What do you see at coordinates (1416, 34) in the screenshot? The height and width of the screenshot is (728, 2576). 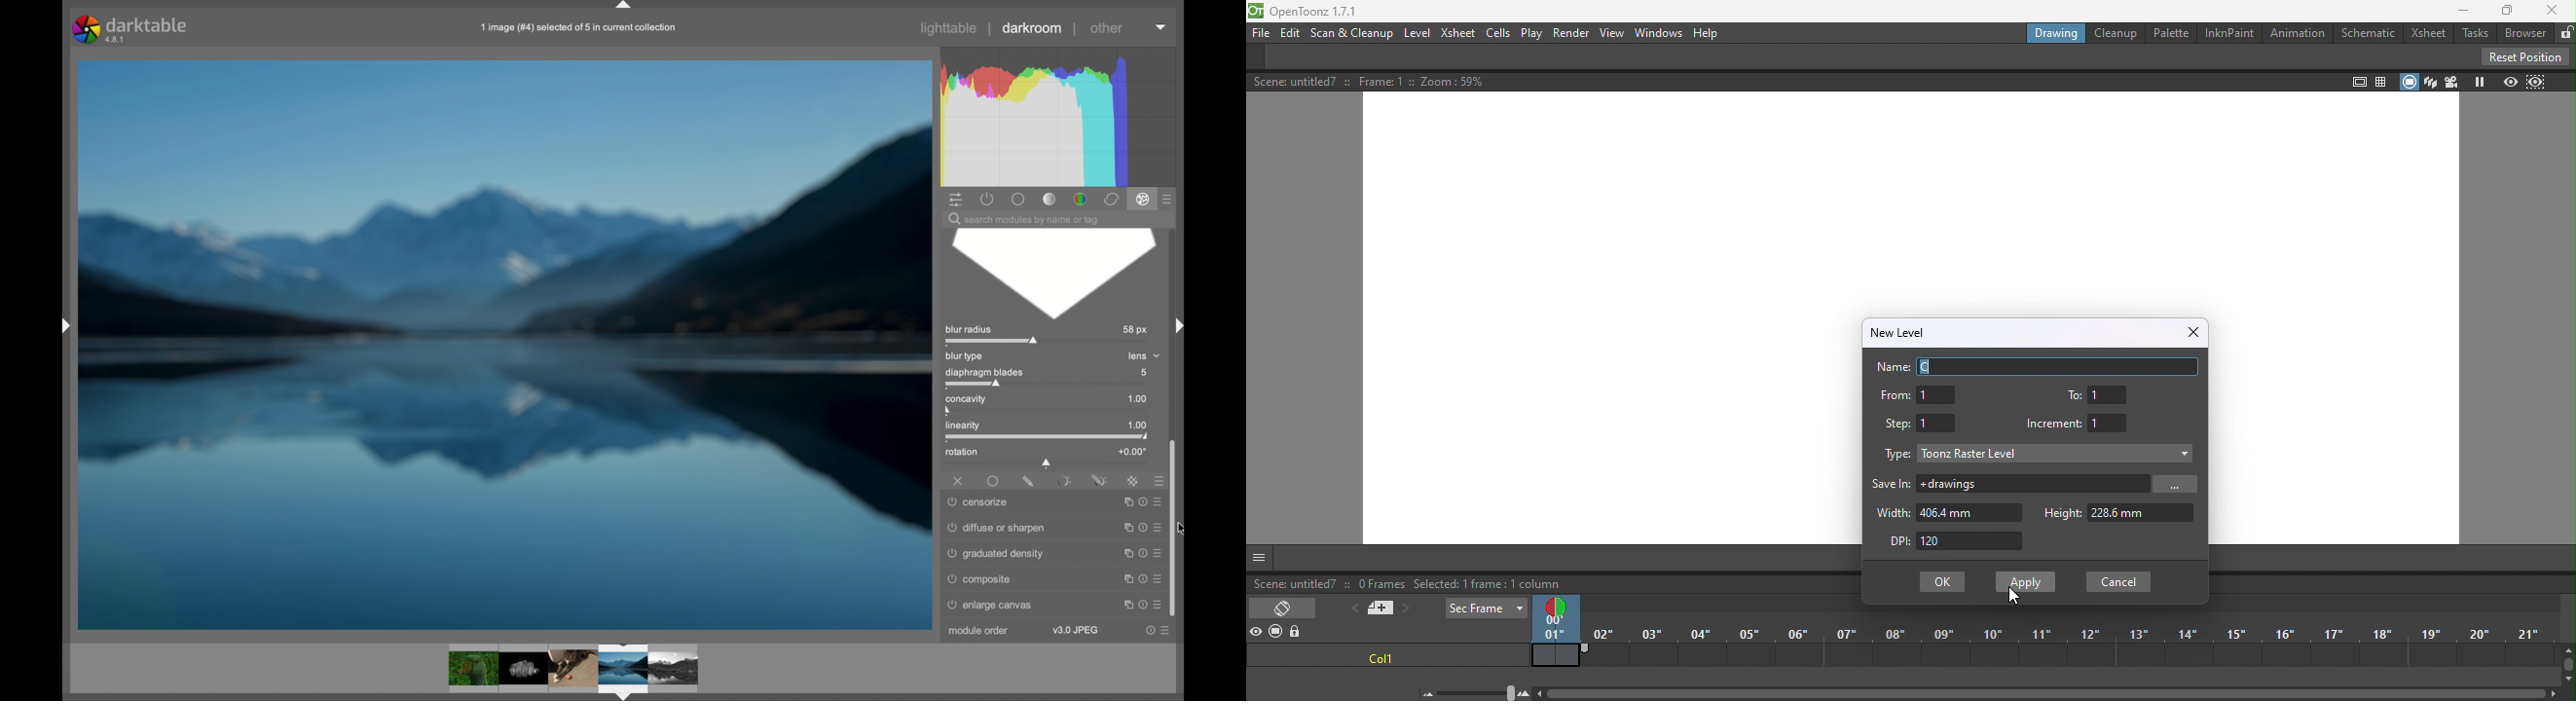 I see `Level` at bounding box center [1416, 34].